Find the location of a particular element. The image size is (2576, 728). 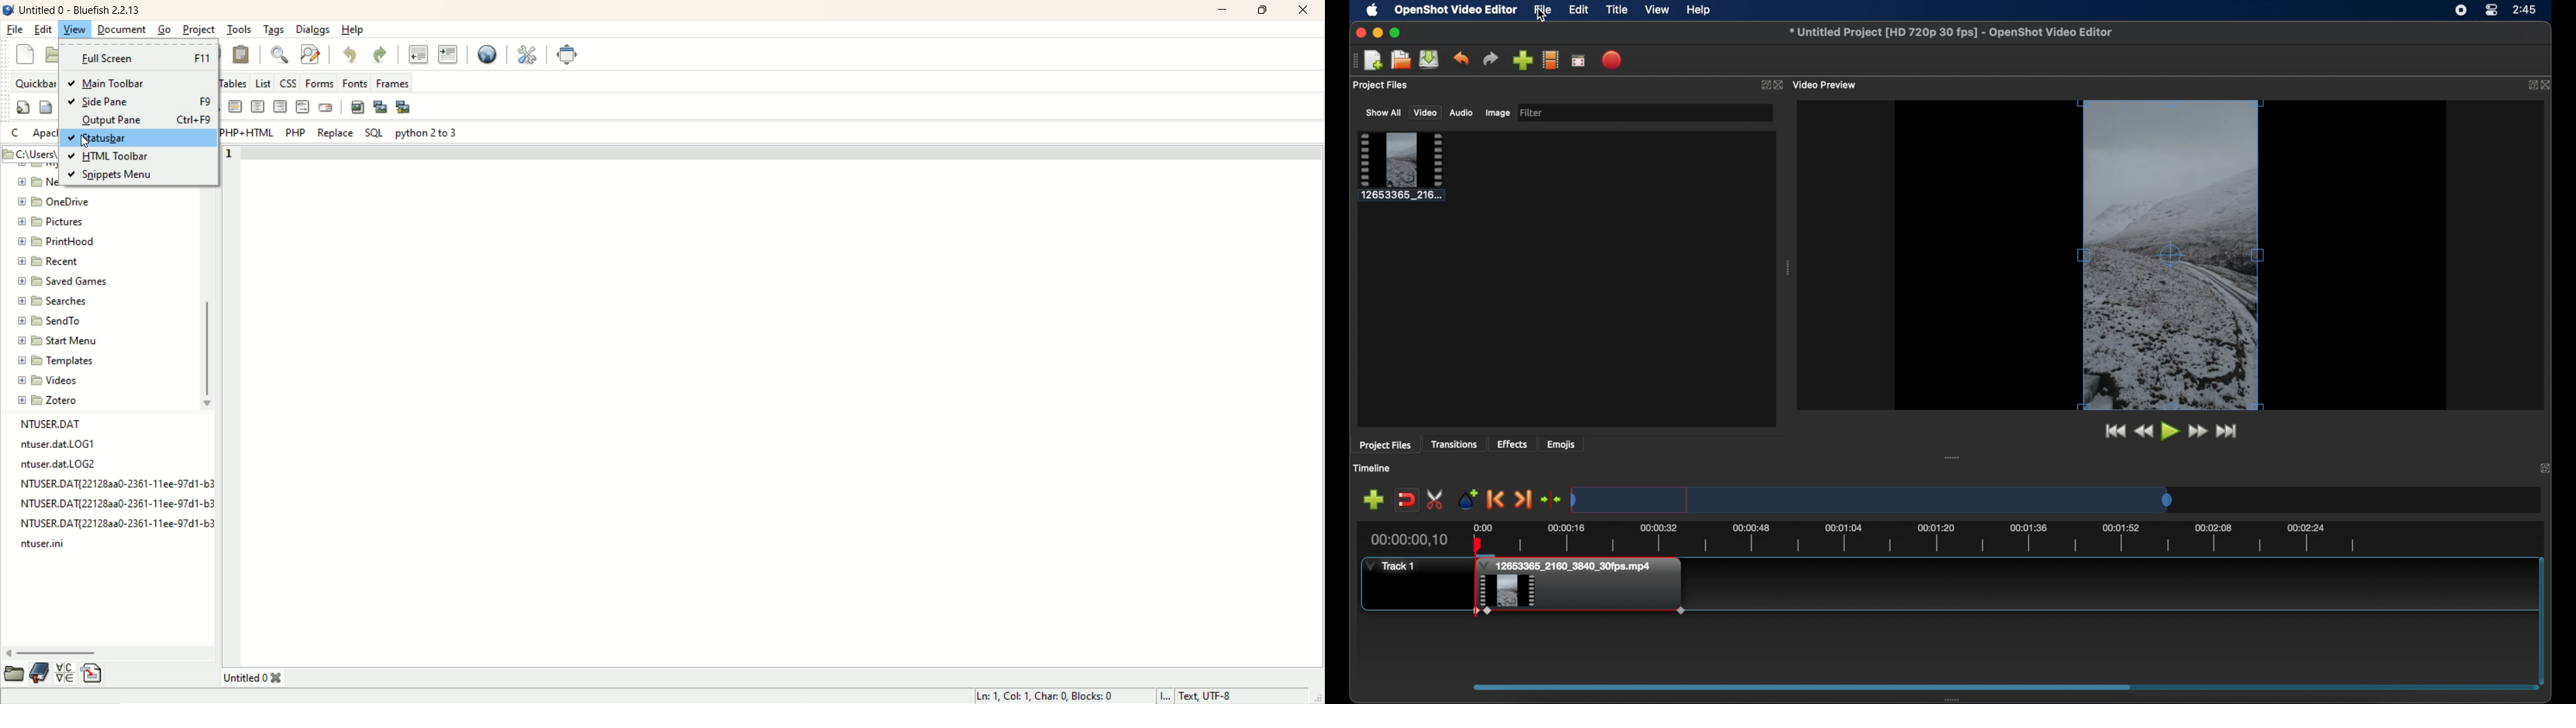

audio is located at coordinates (1462, 113).